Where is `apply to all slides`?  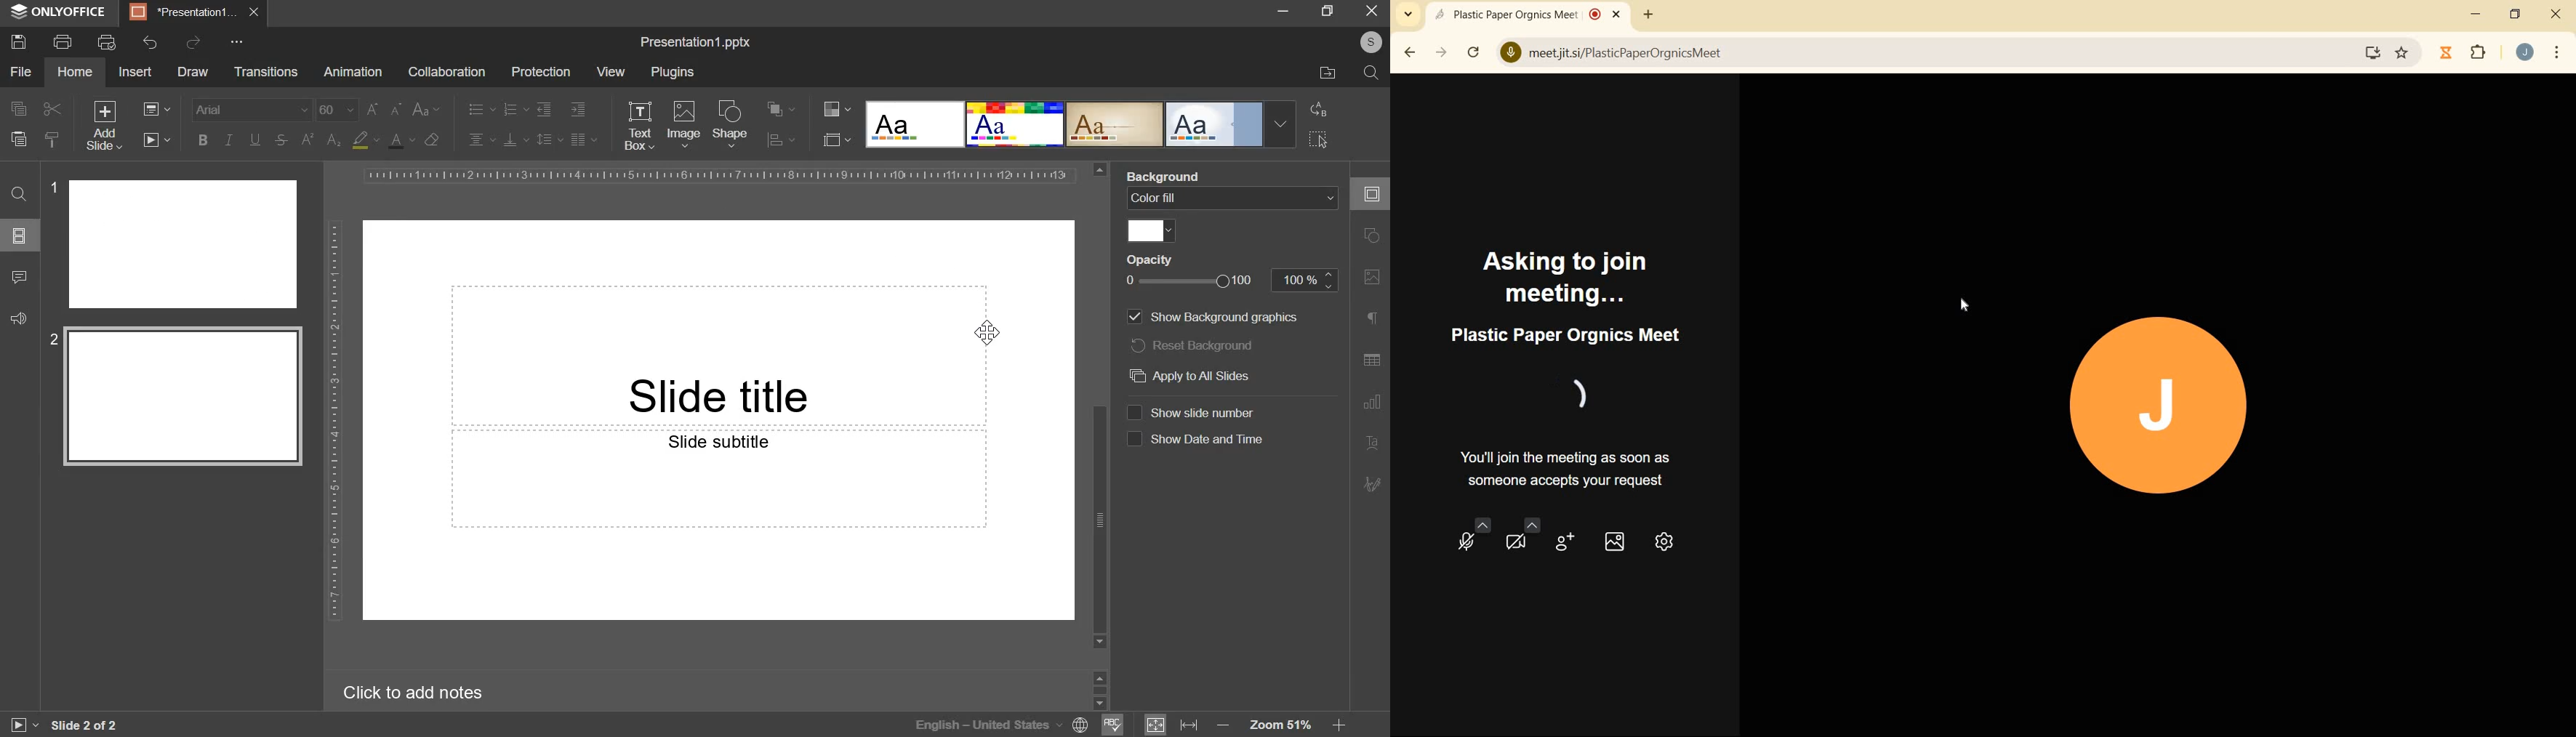
apply to all slides is located at coordinates (1190, 376).